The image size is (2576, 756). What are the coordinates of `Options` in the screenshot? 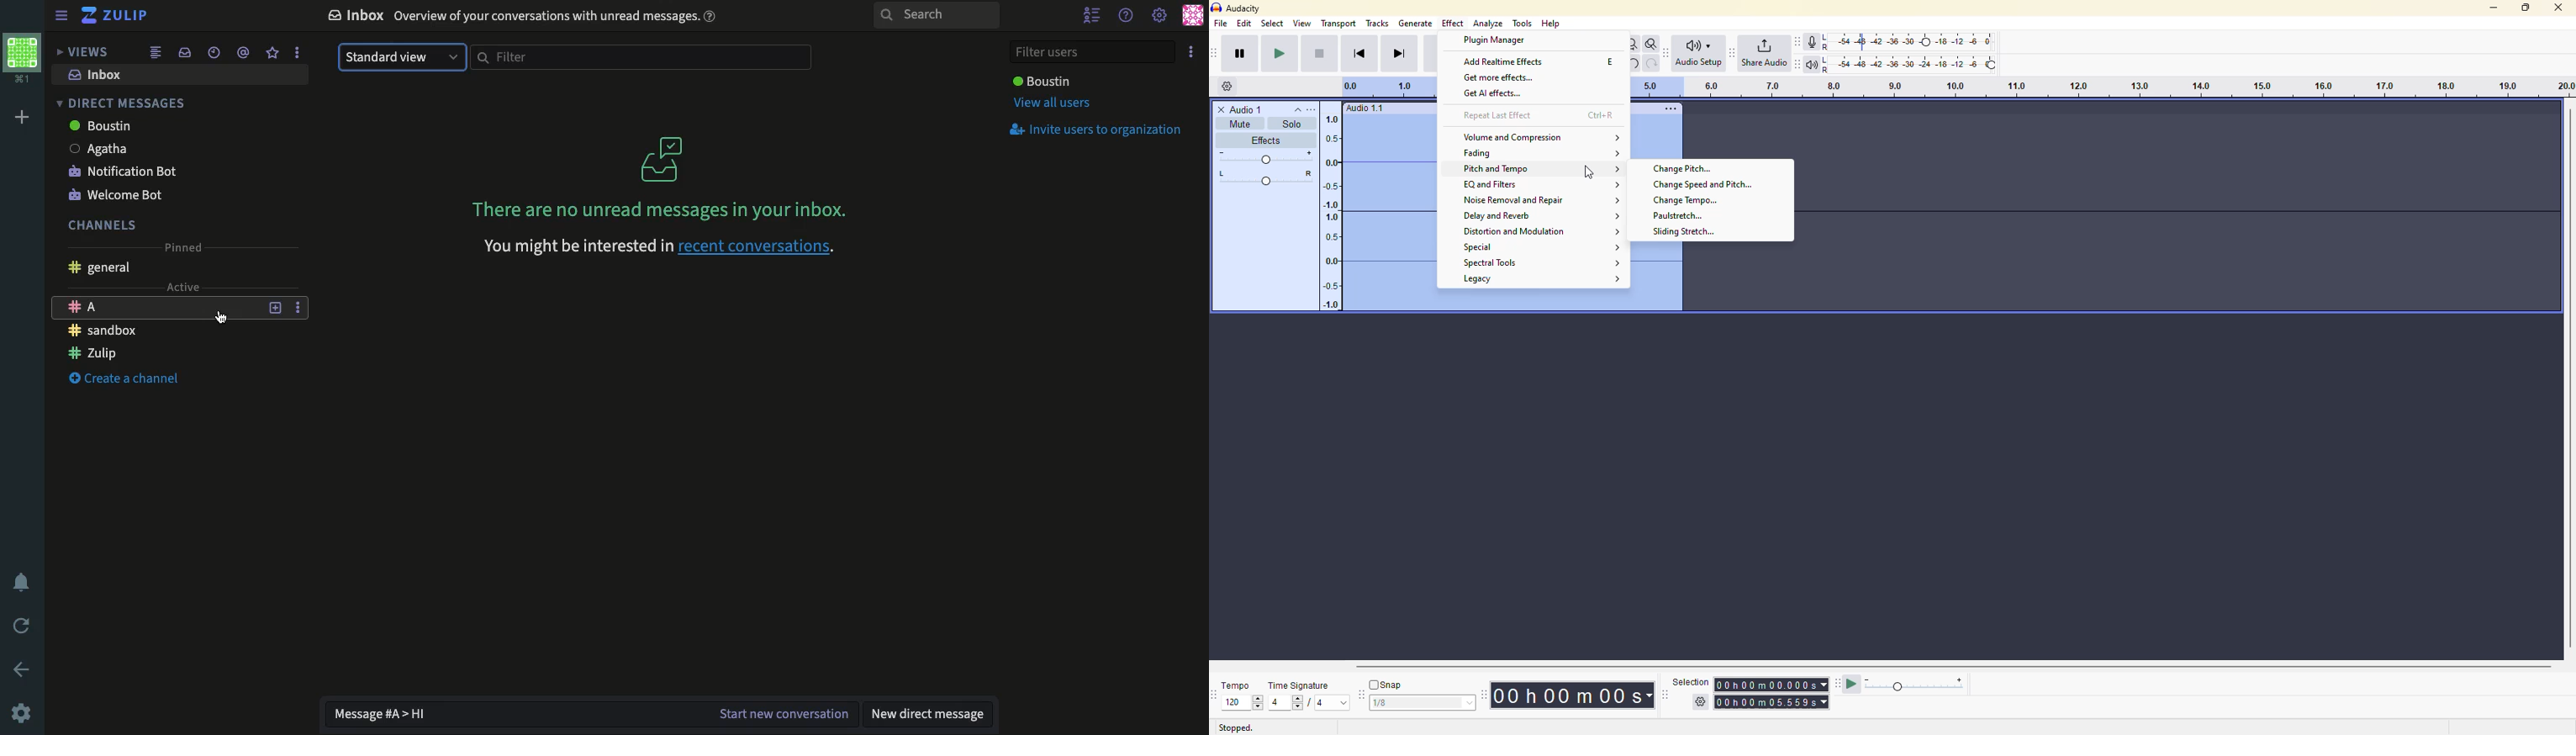 It's located at (298, 308).